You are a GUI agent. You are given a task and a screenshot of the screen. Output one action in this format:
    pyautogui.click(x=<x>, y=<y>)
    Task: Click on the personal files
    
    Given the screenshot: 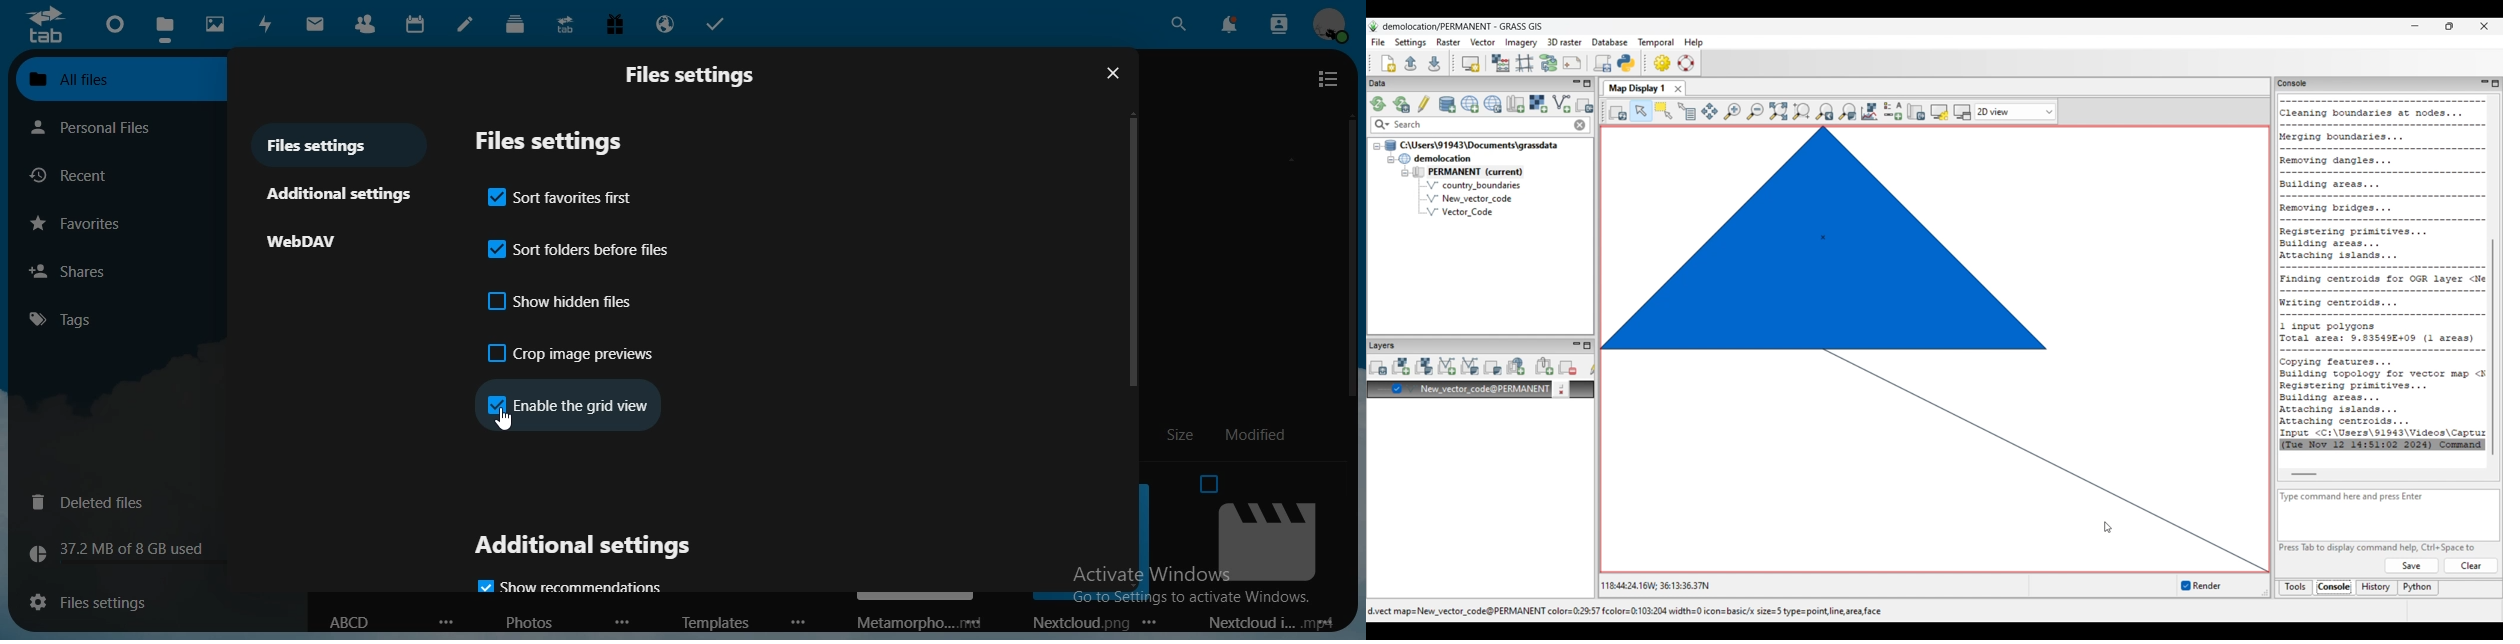 What is the action you would take?
    pyautogui.click(x=103, y=128)
    